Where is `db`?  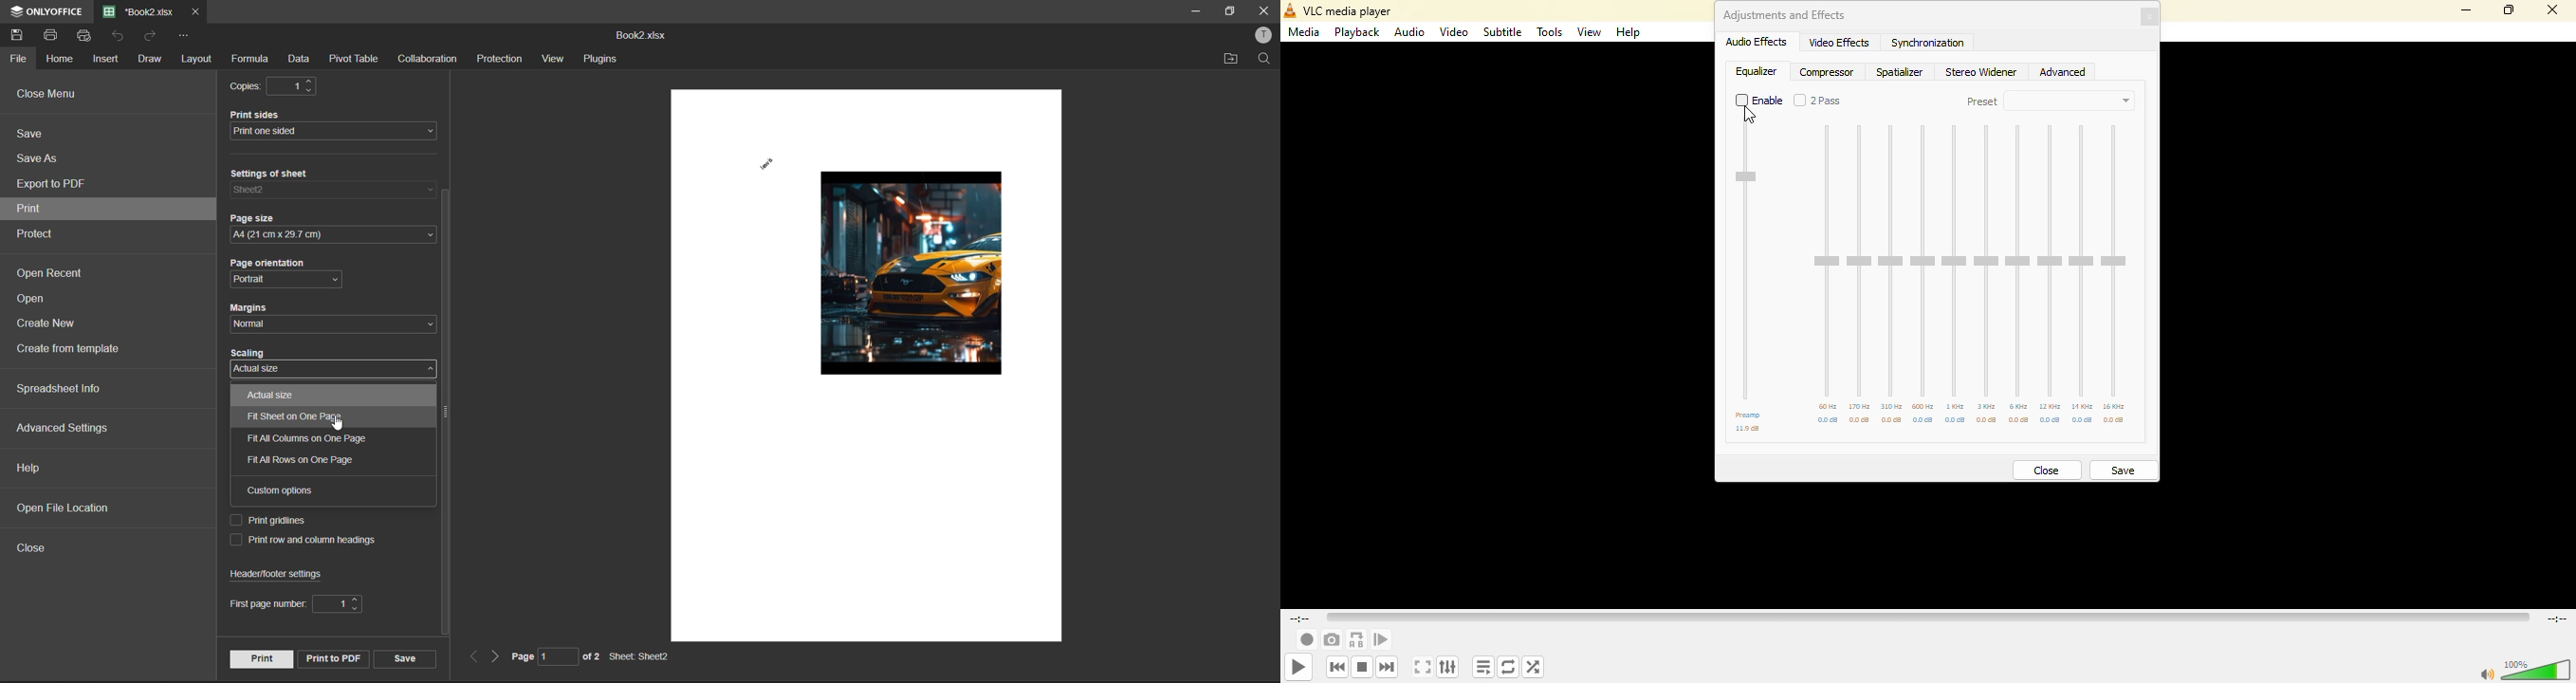
db is located at coordinates (1925, 421).